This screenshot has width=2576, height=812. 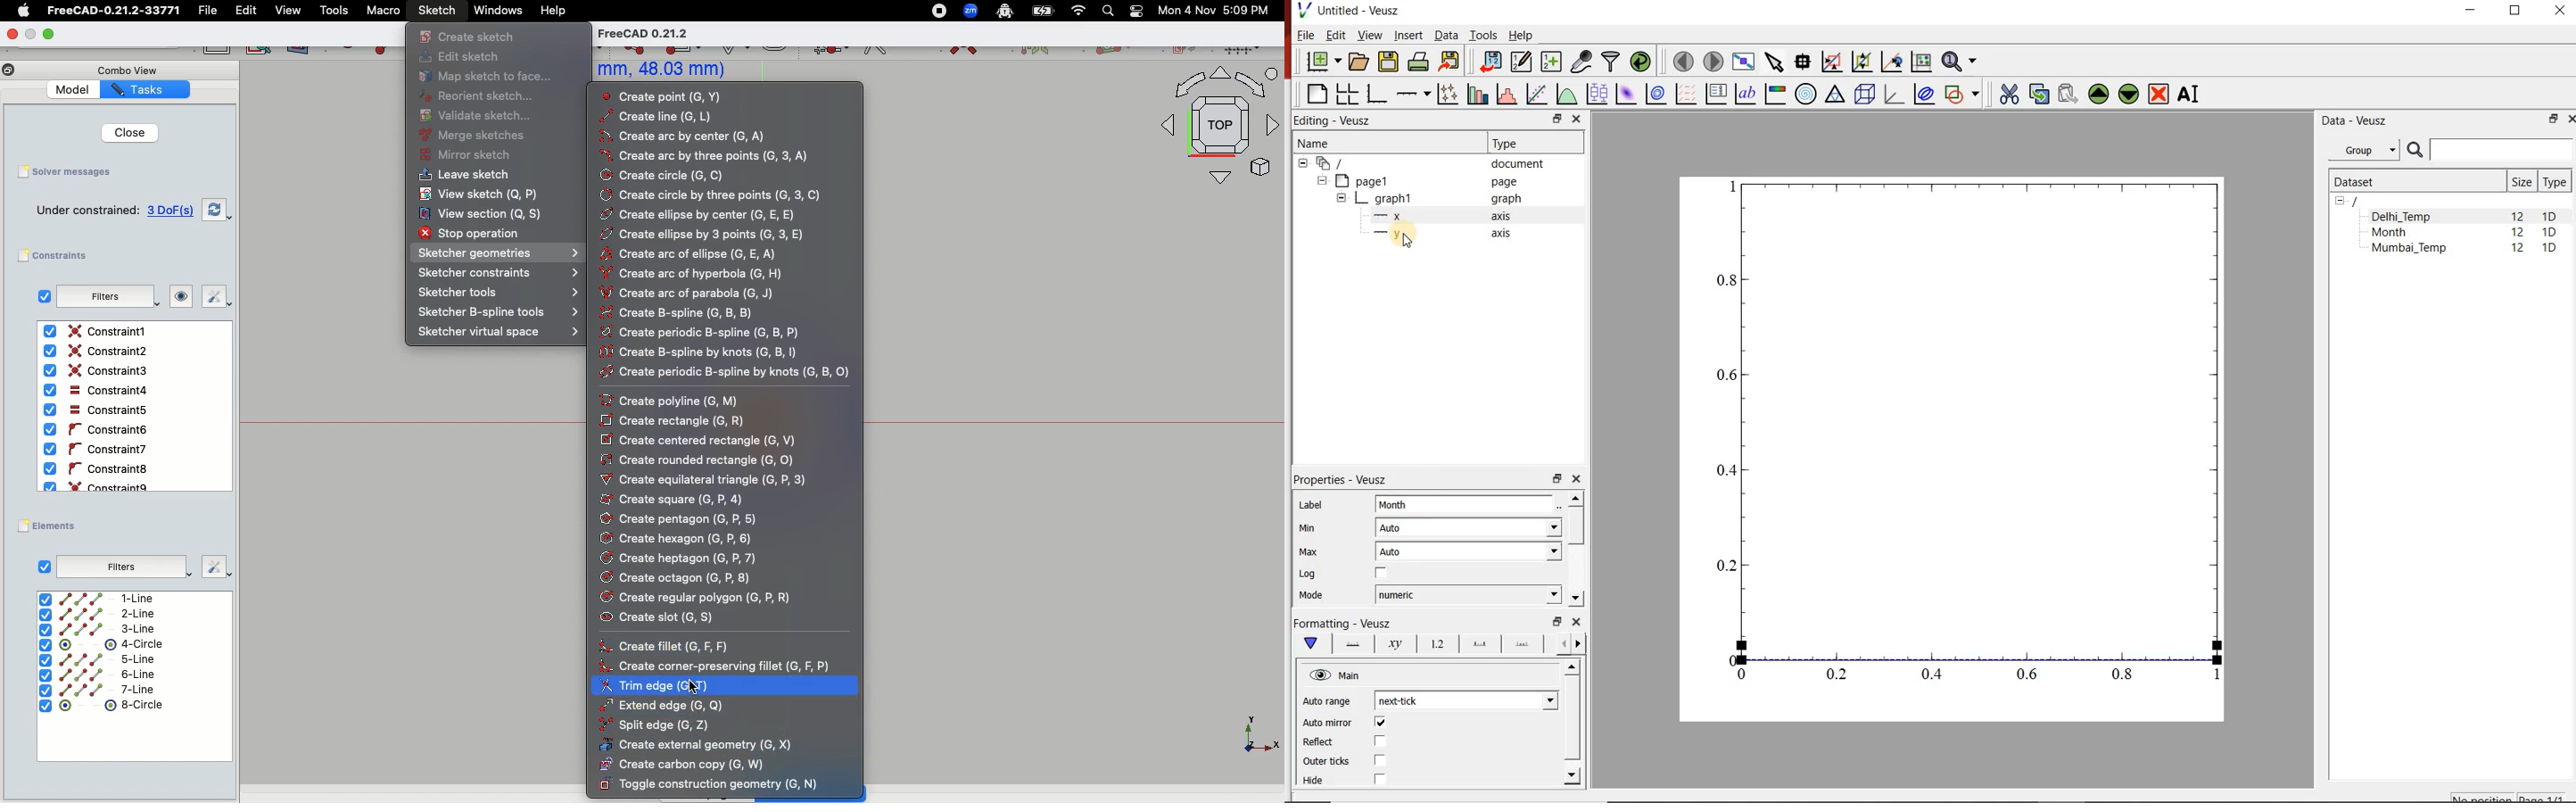 What do you see at coordinates (2517, 215) in the screenshot?
I see `12` at bounding box center [2517, 215].